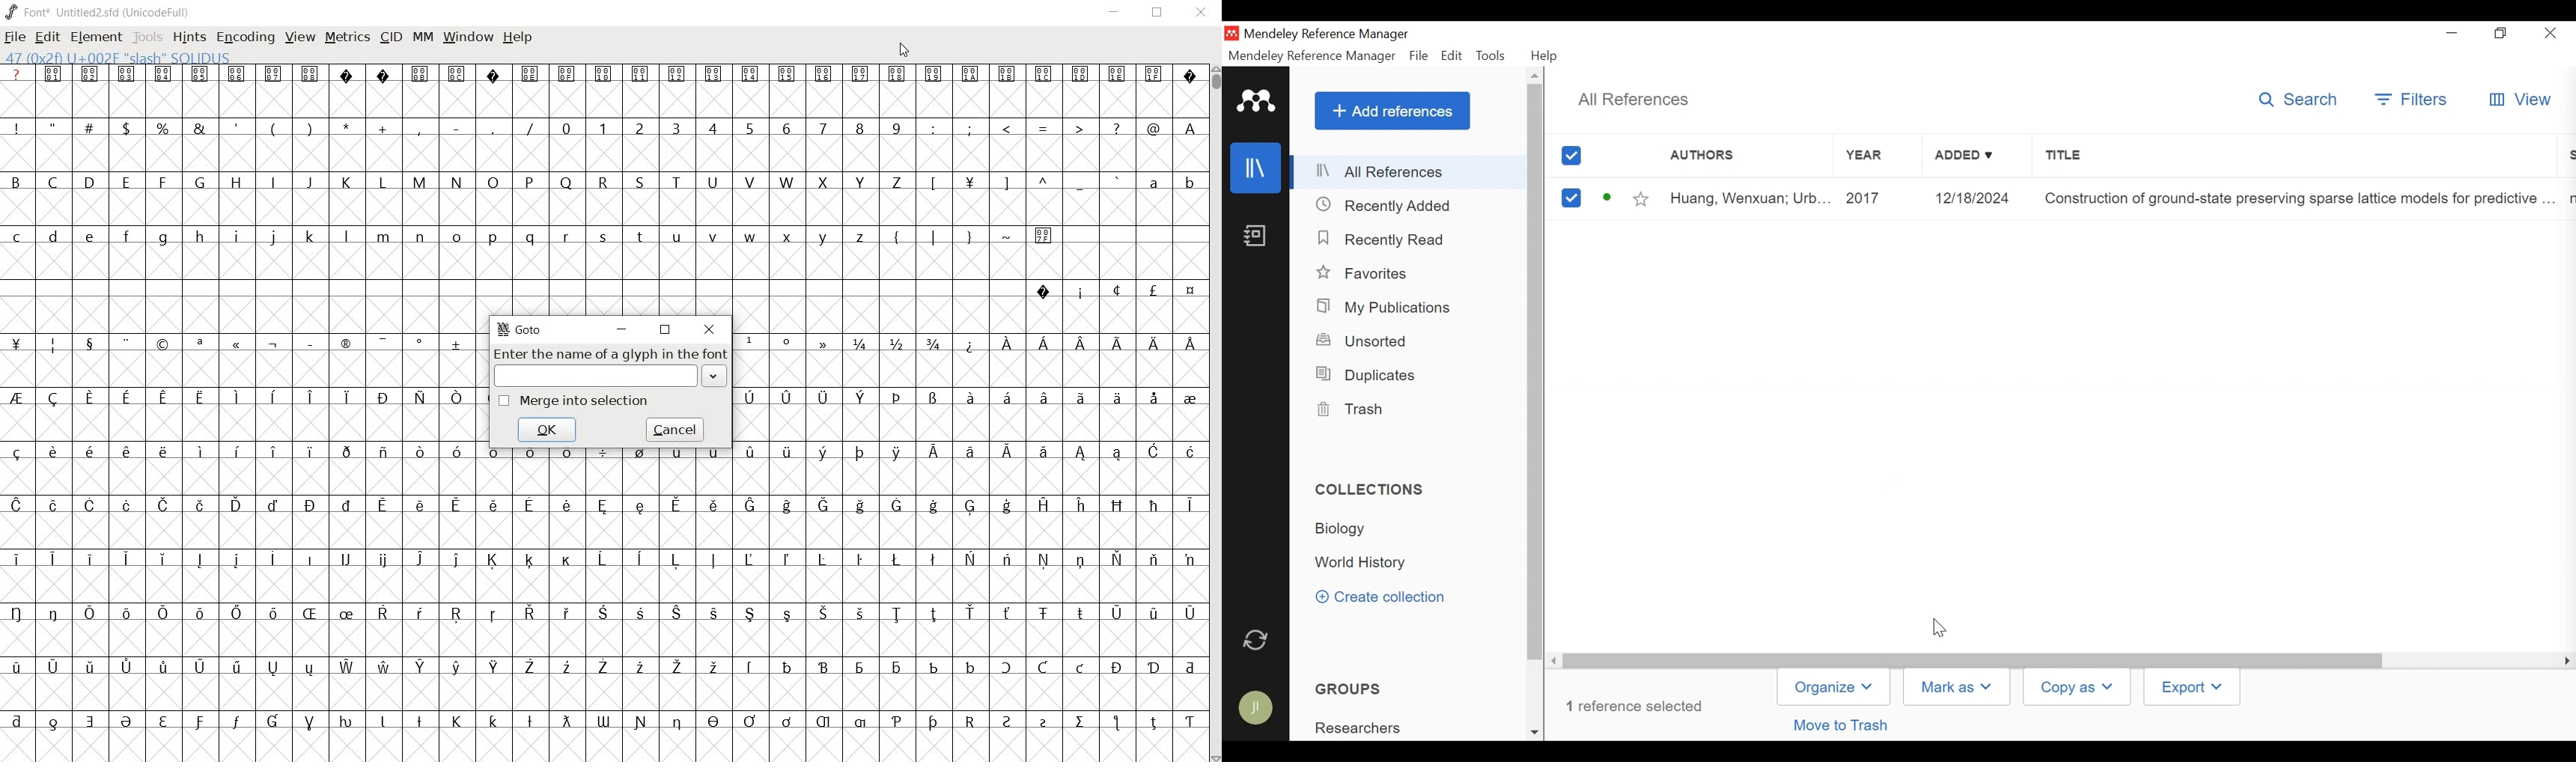 The width and height of the screenshot is (2576, 784). I want to click on cancel, so click(674, 430).